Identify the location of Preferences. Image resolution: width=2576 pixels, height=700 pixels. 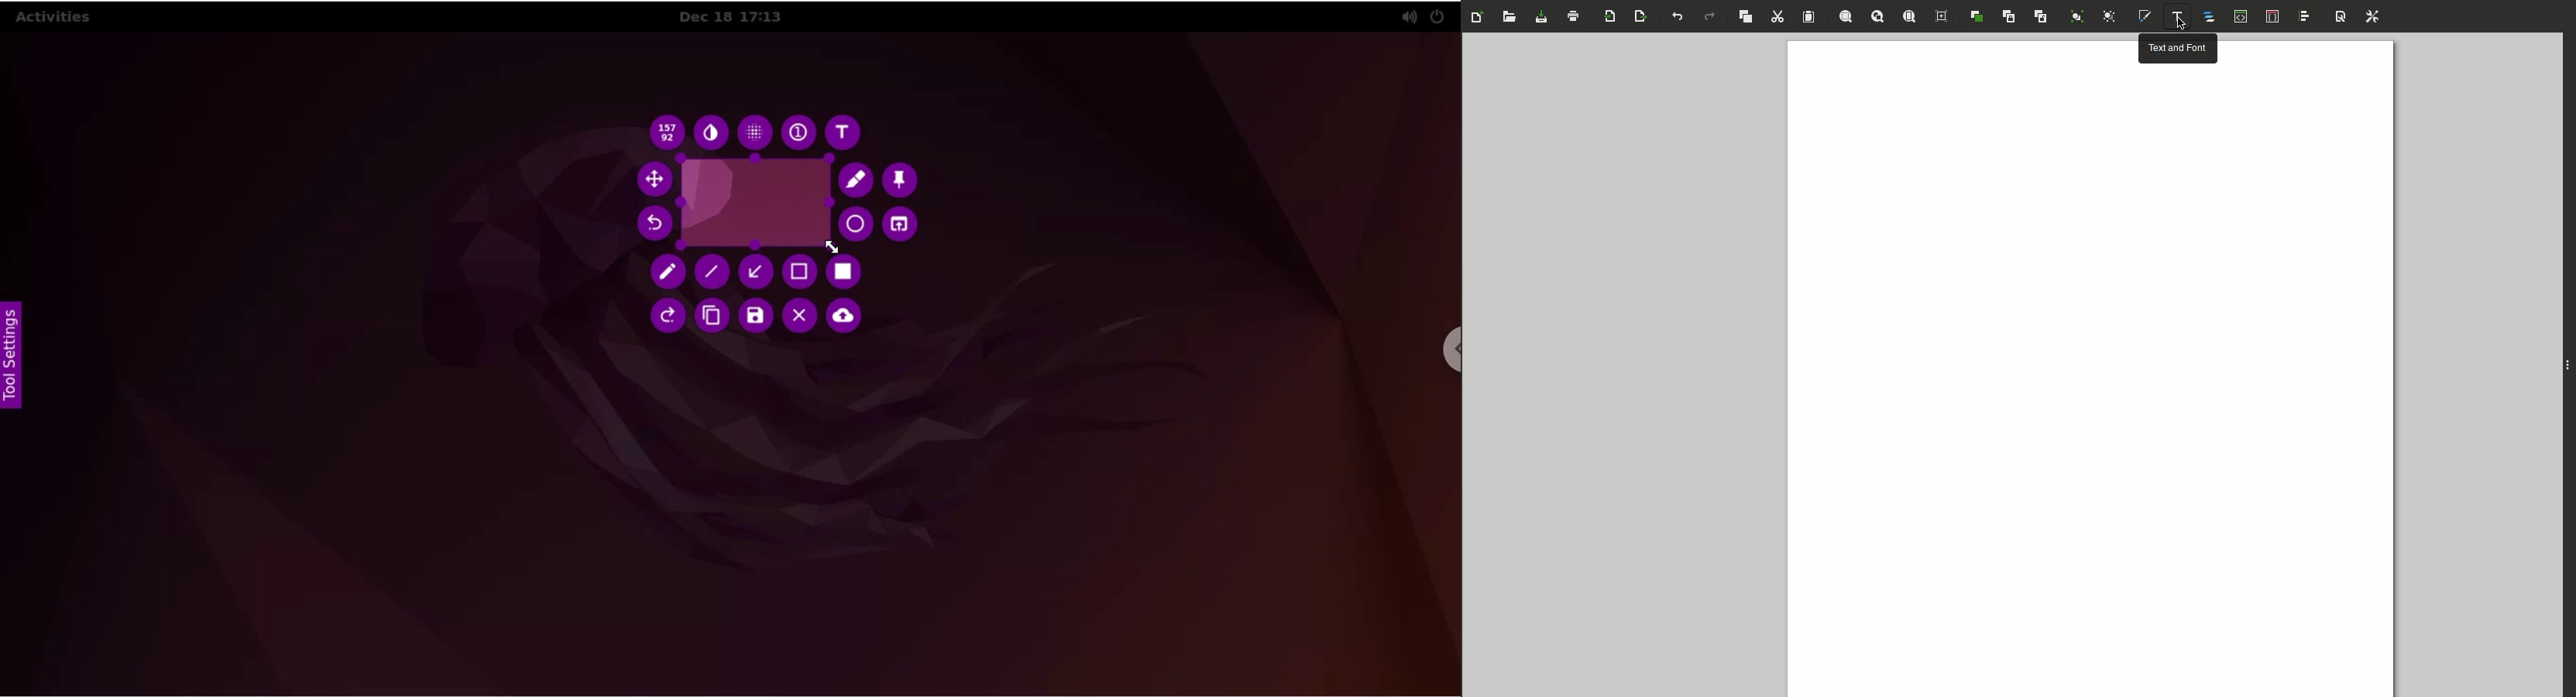
(2372, 17).